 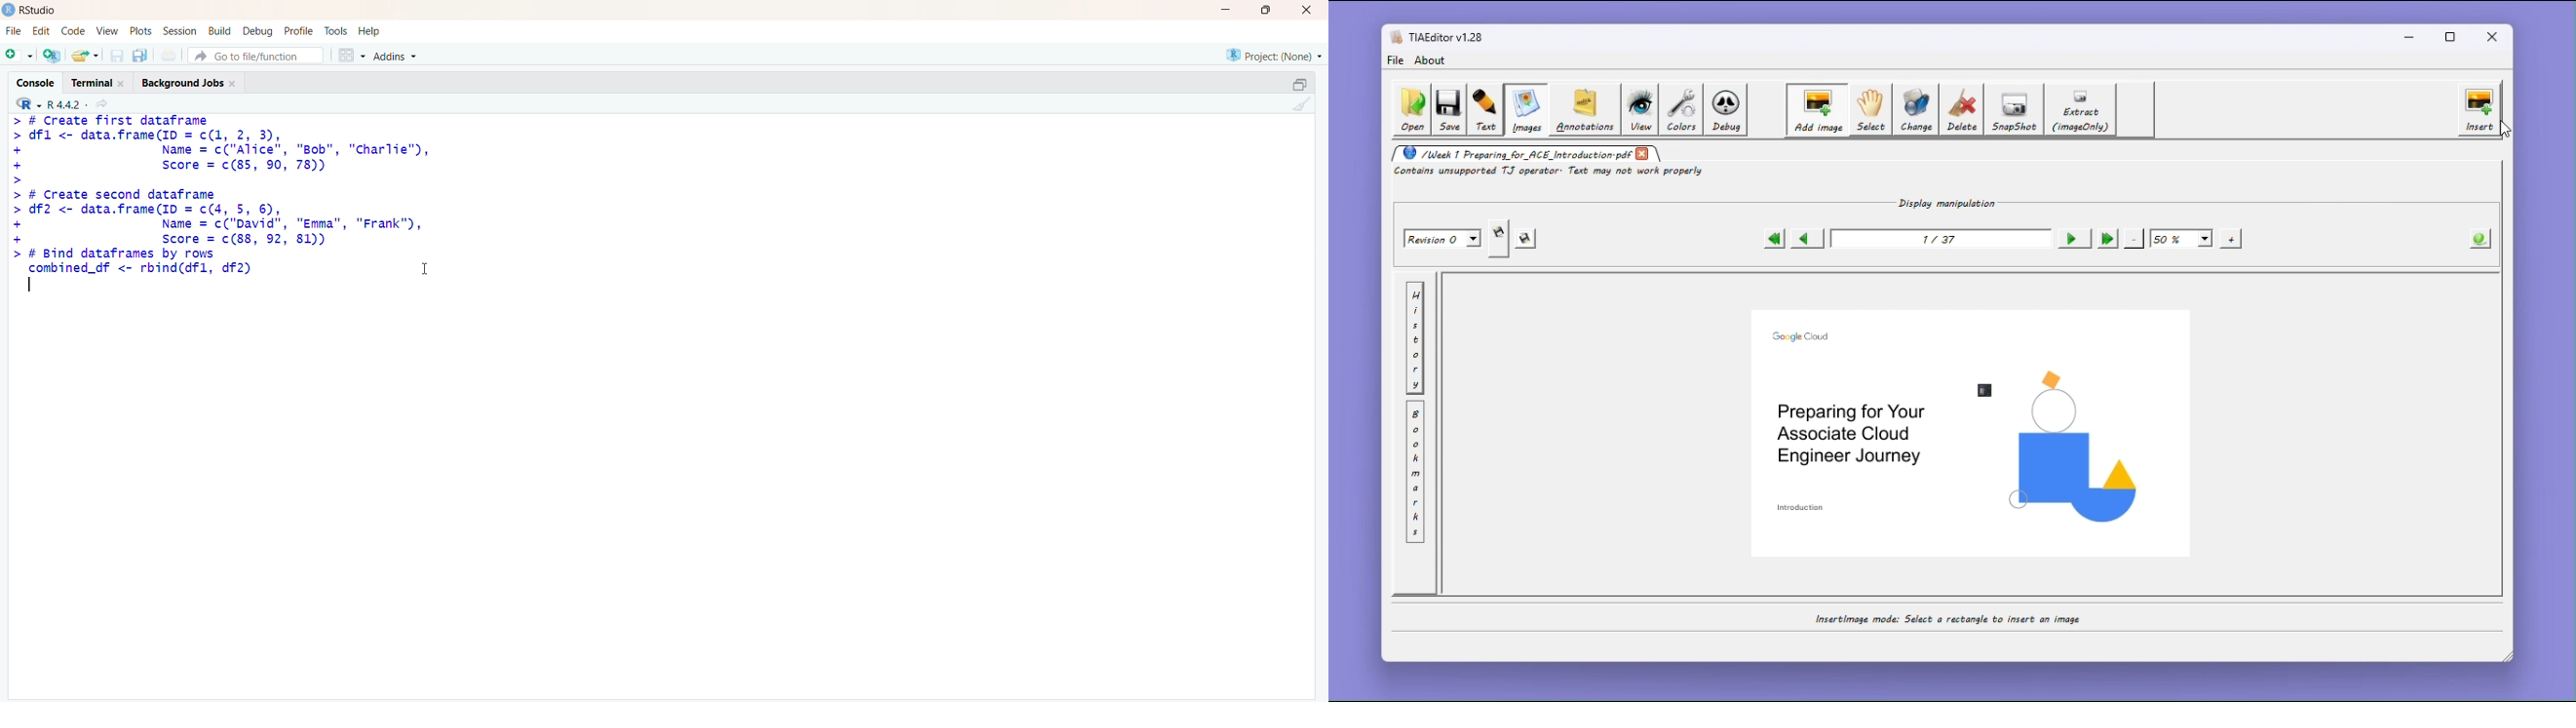 I want to click on Background Jobs, so click(x=190, y=81).